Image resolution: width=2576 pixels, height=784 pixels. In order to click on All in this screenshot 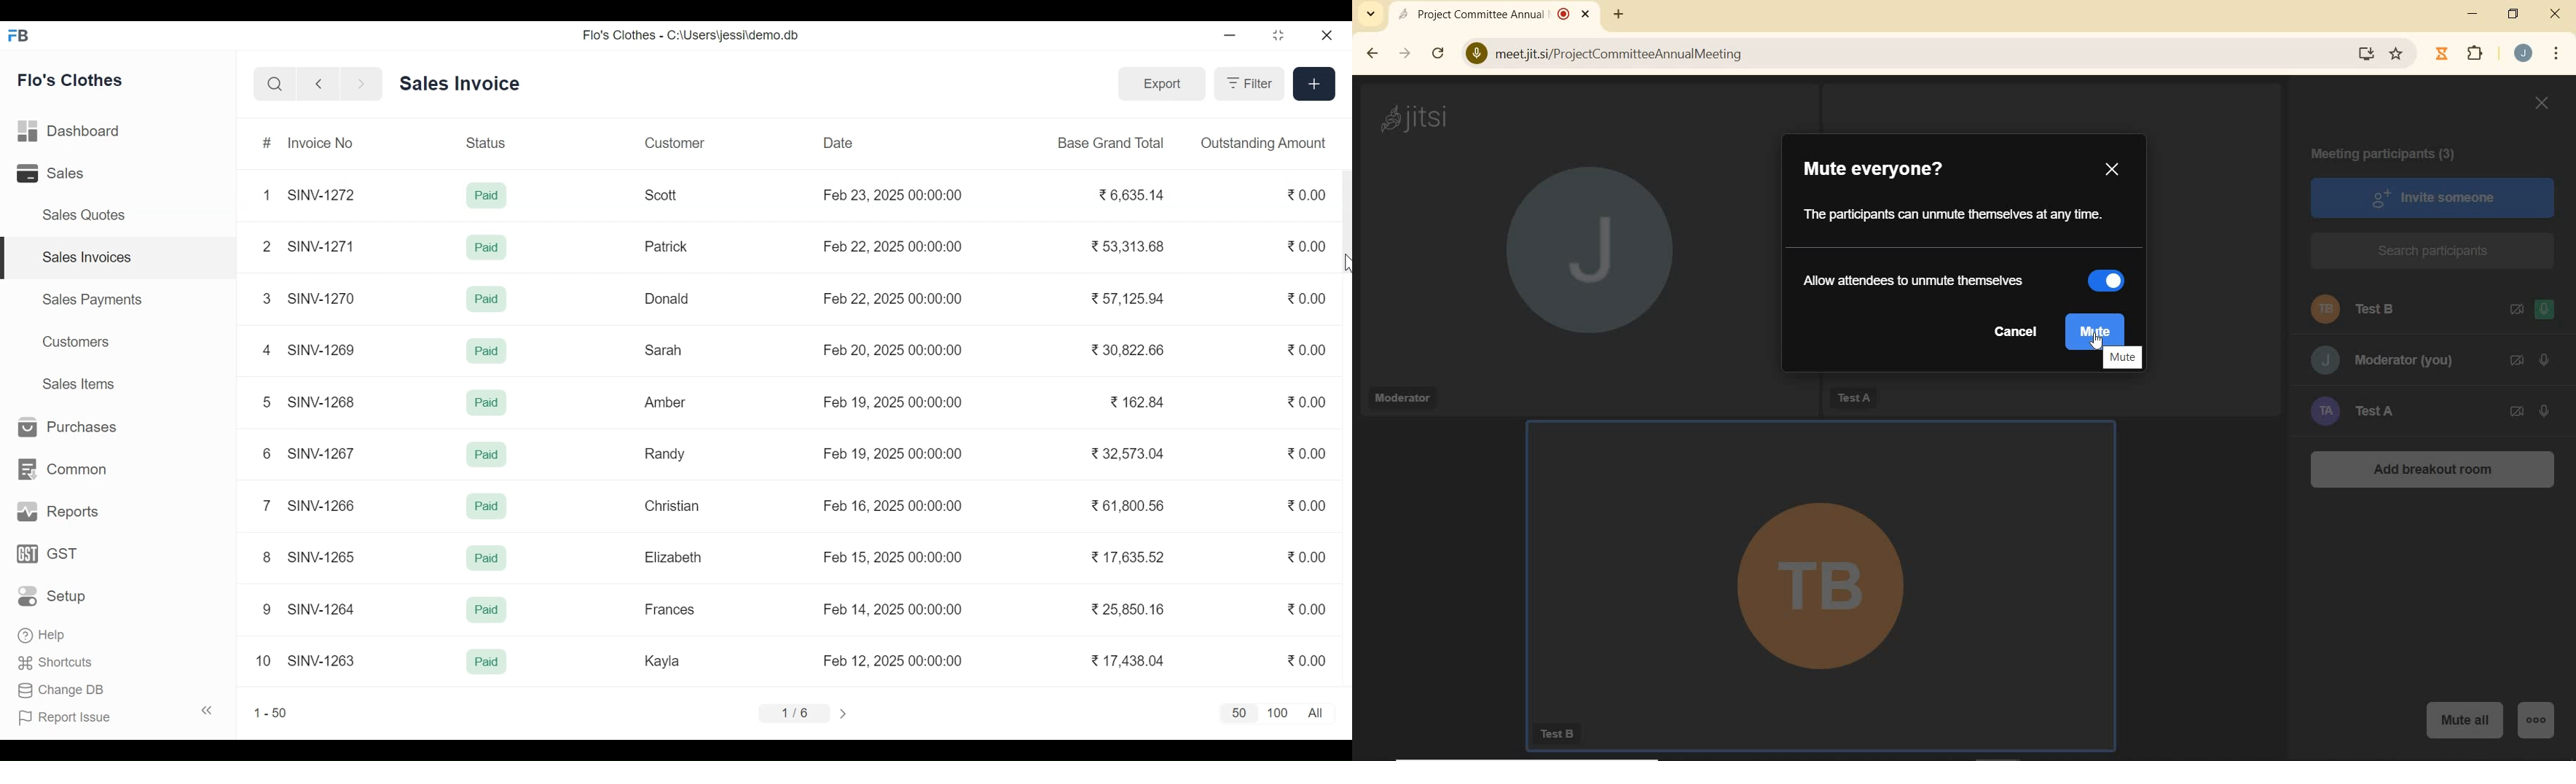, I will do `click(1318, 713)`.